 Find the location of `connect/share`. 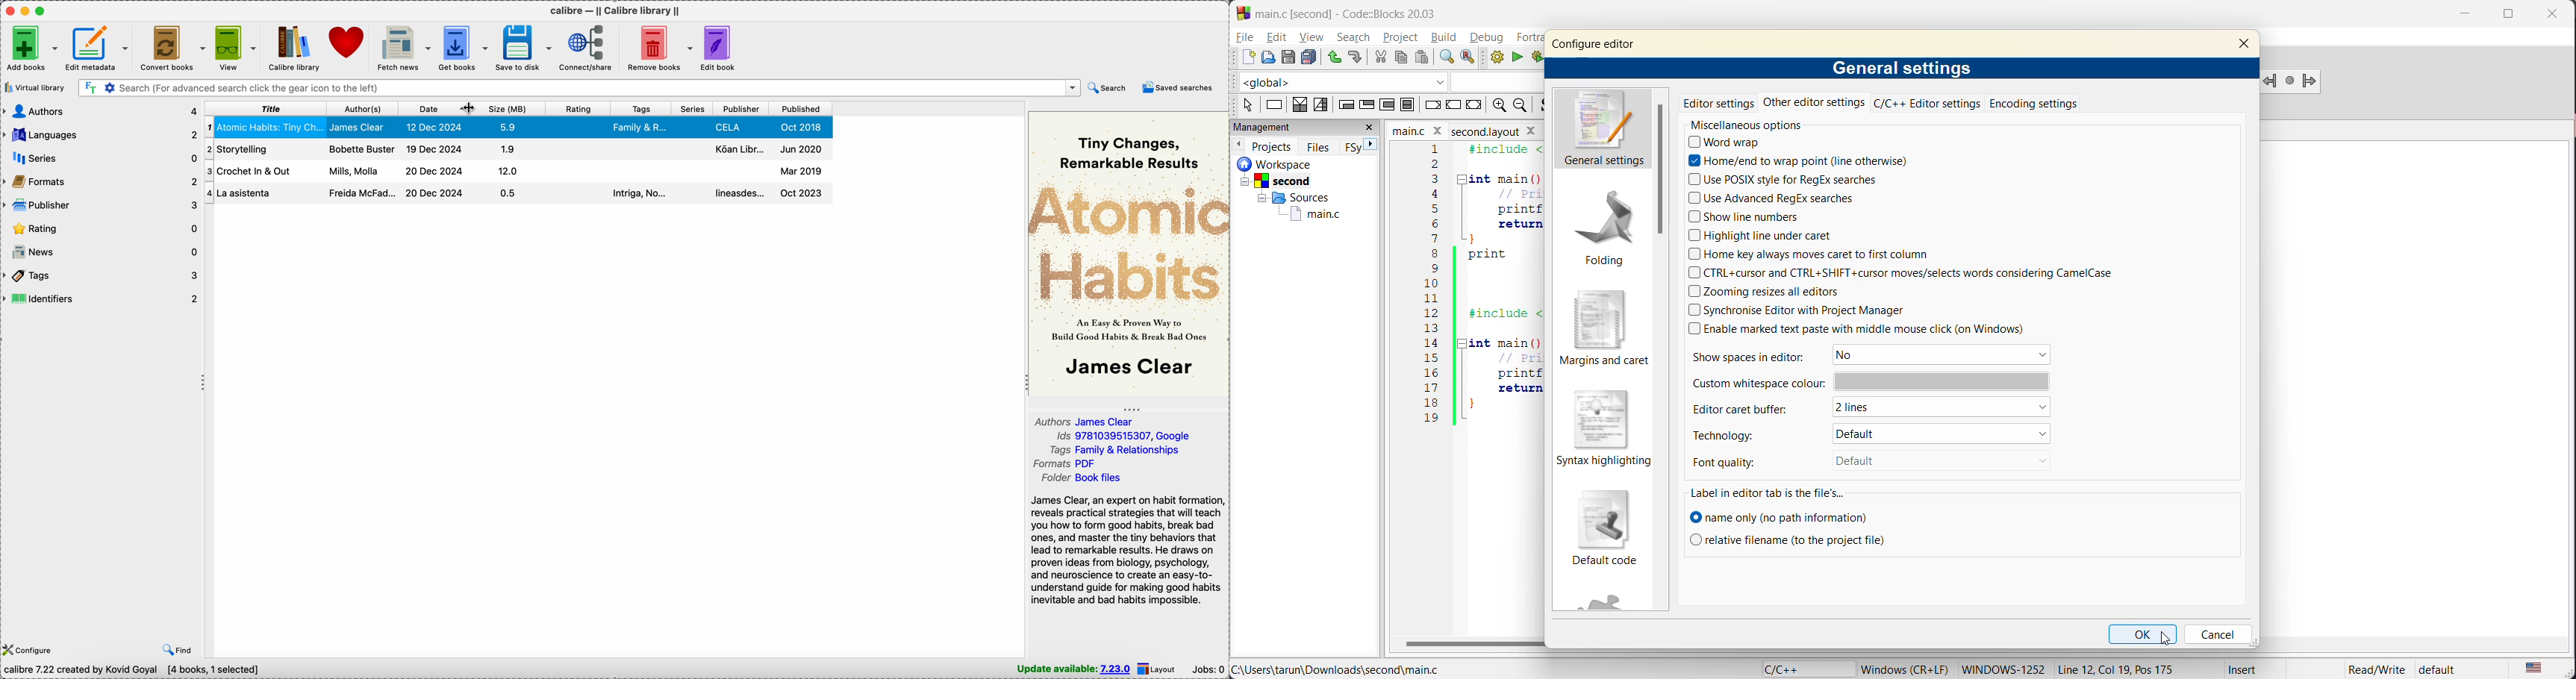

connect/share is located at coordinates (589, 48).